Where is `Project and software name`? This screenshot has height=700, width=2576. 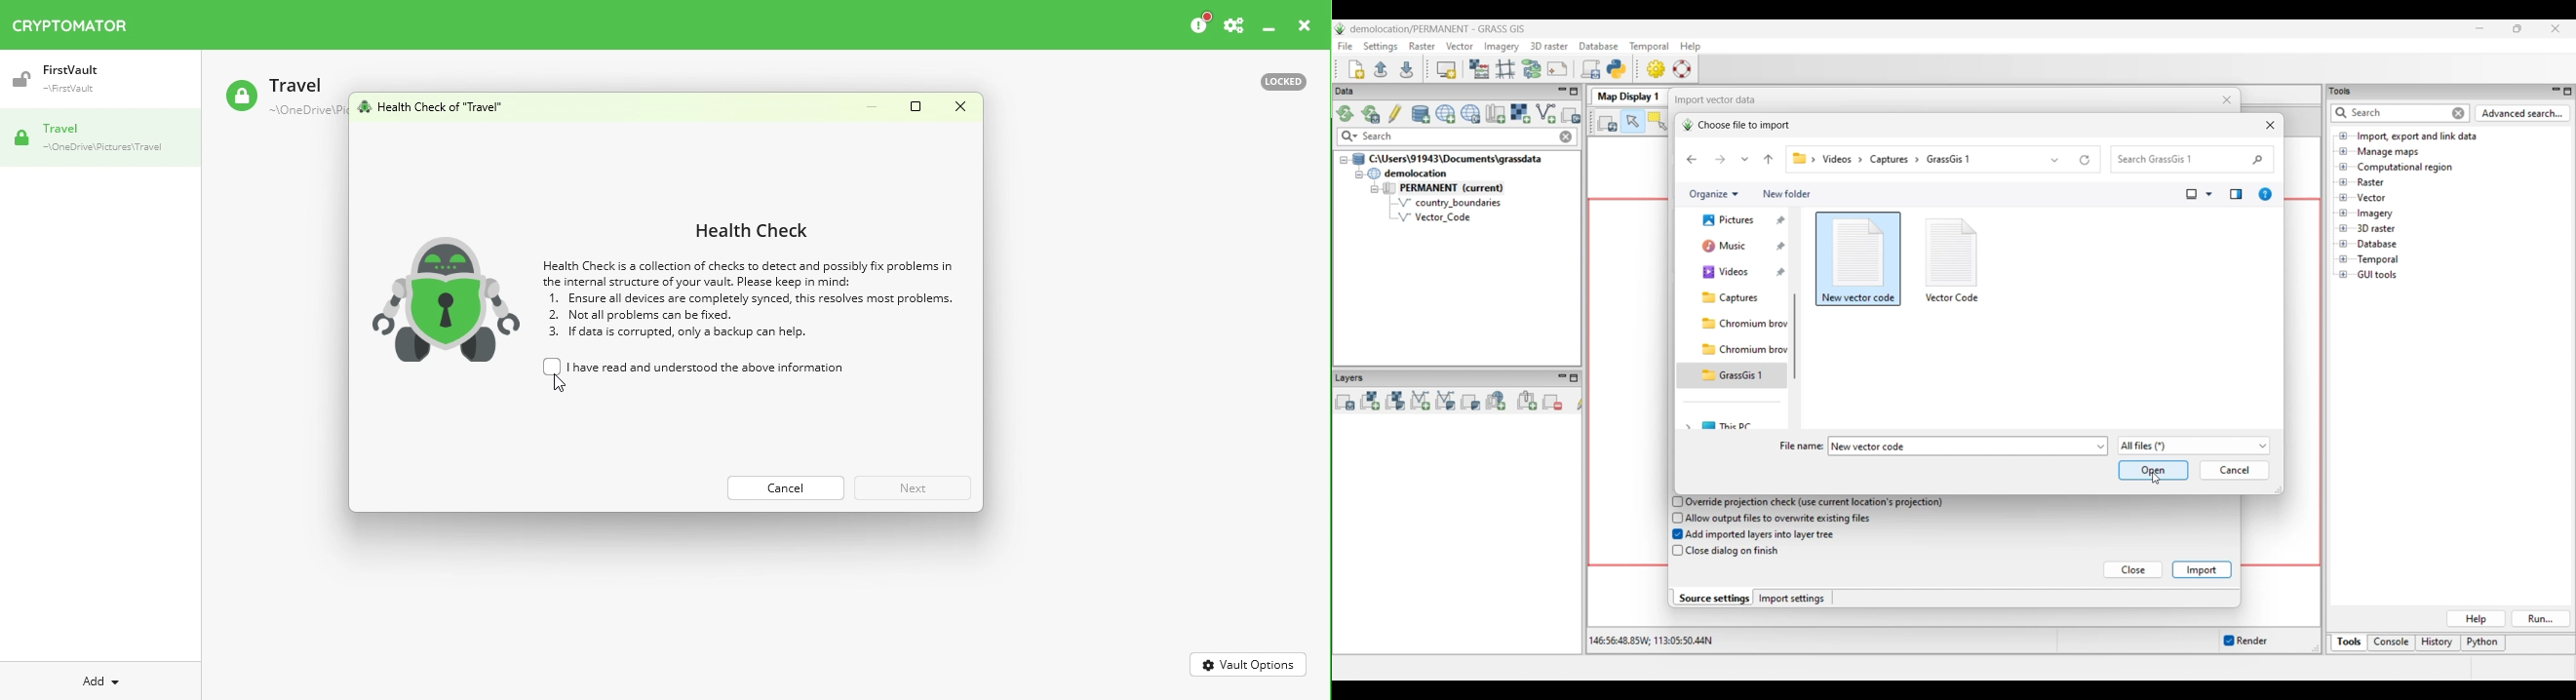 Project and software name is located at coordinates (1438, 29).